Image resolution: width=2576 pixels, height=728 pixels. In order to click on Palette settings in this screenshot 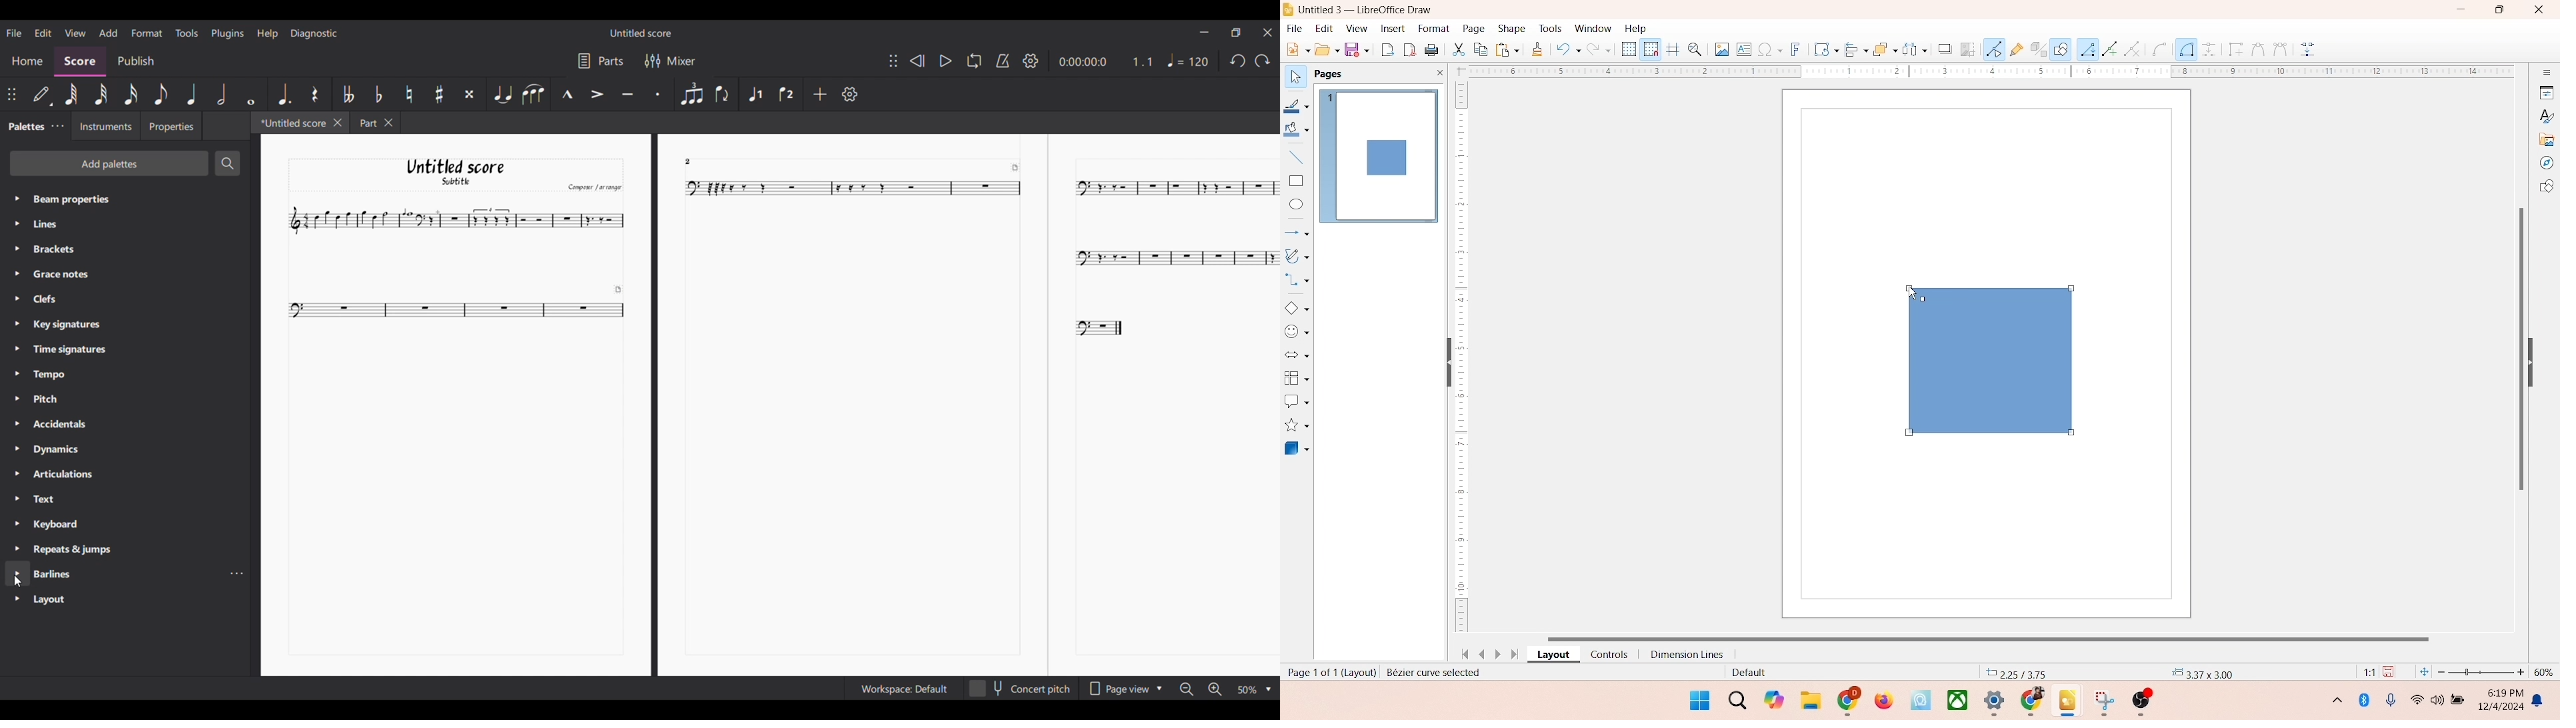, I will do `click(68, 276)`.